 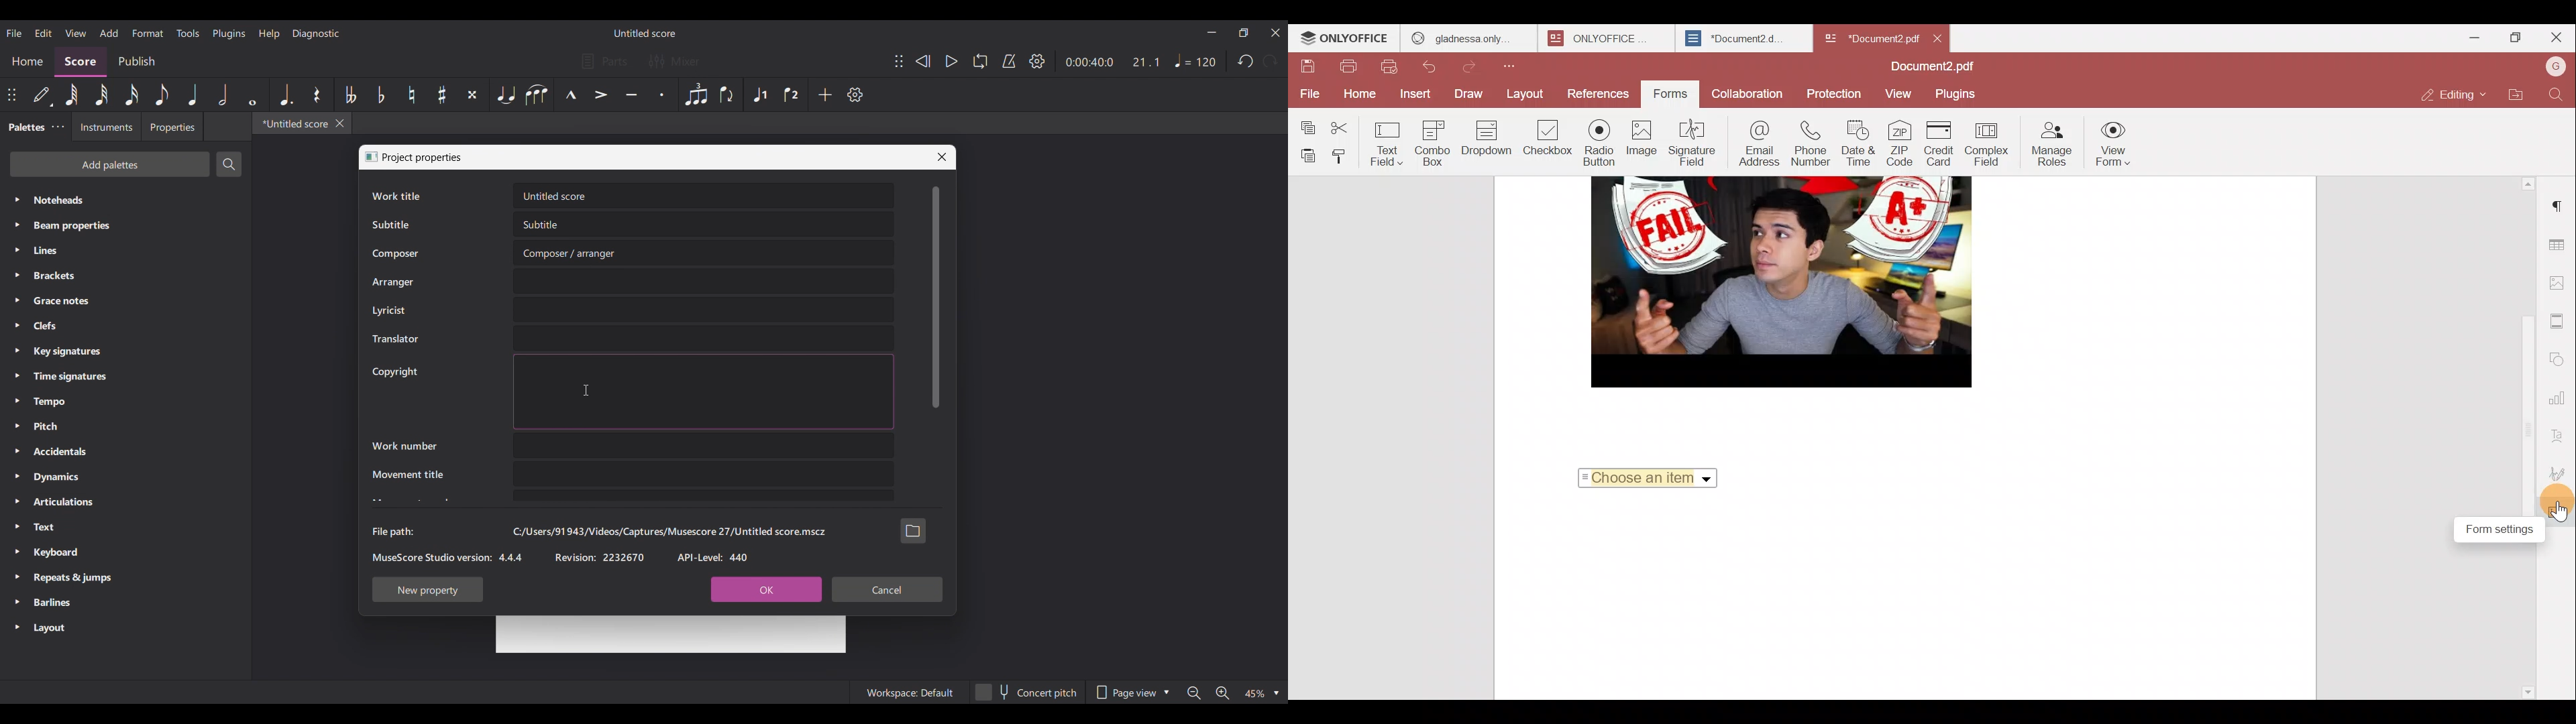 What do you see at coordinates (1348, 68) in the screenshot?
I see `Print file` at bounding box center [1348, 68].